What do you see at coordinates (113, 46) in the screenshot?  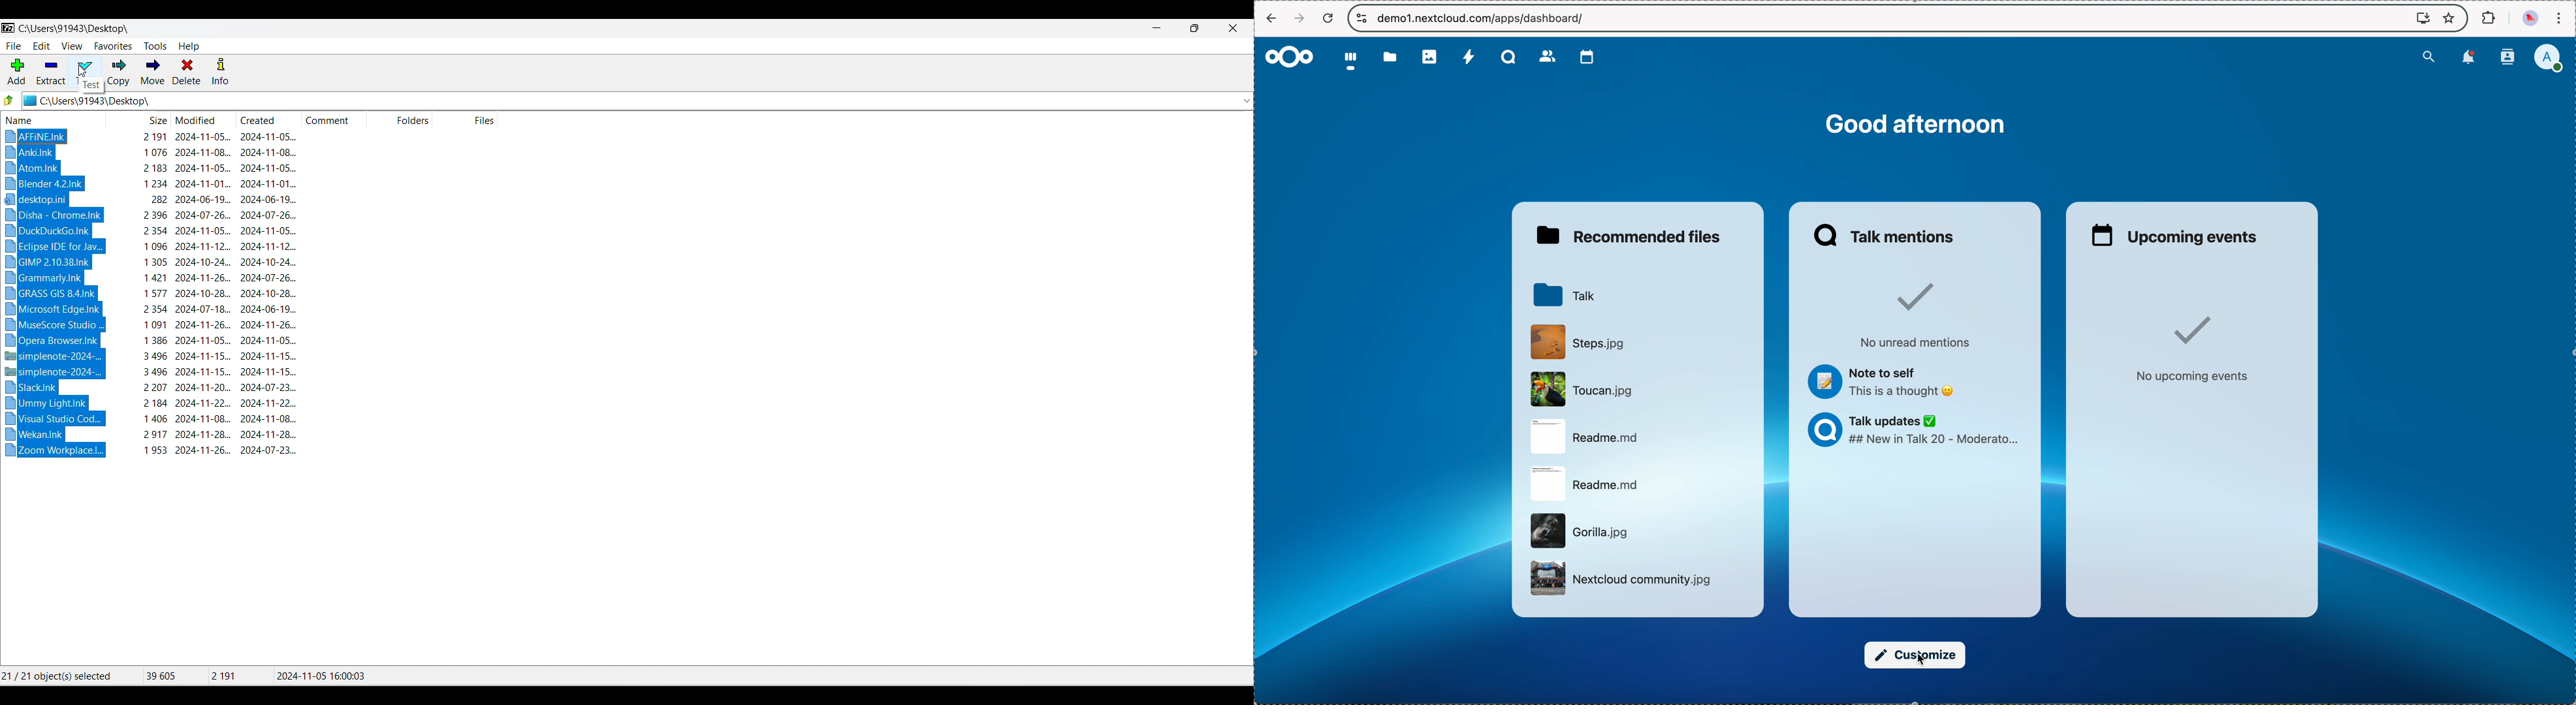 I see `Favorites menu` at bounding box center [113, 46].